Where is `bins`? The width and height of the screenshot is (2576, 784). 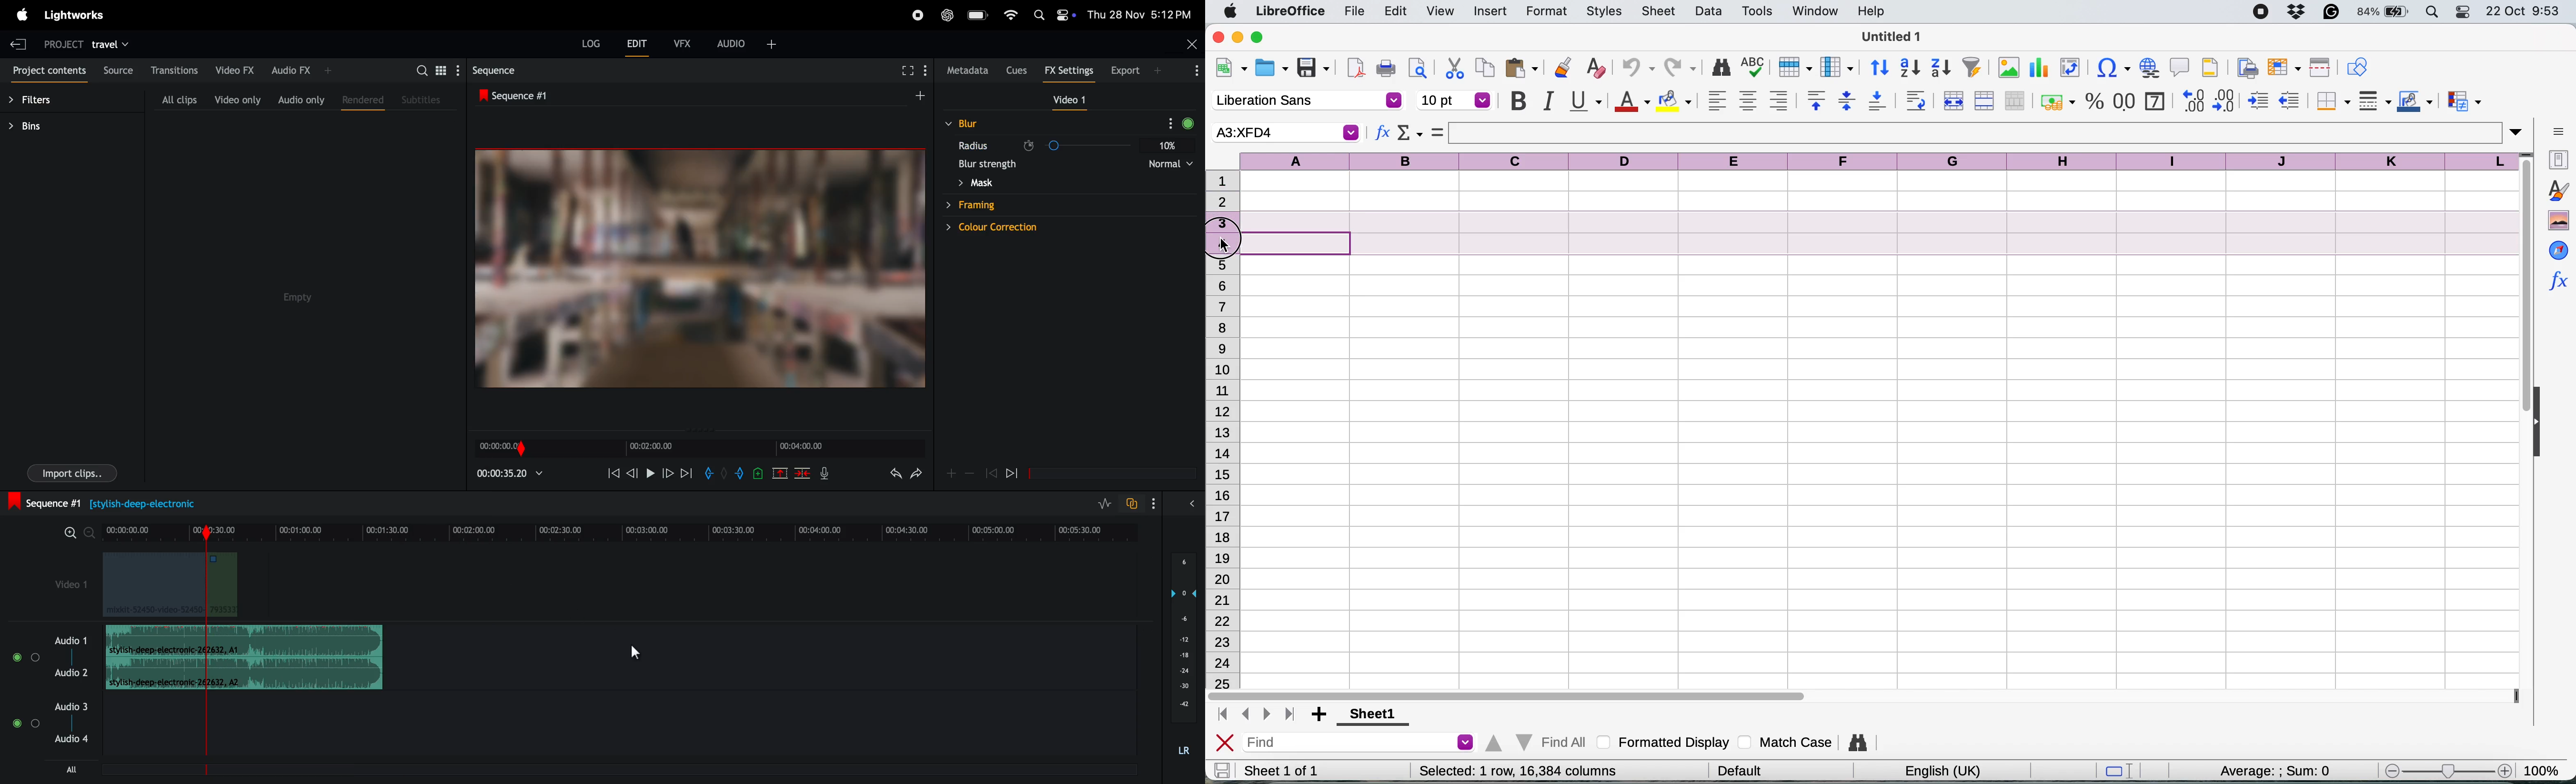
bins is located at coordinates (50, 129).